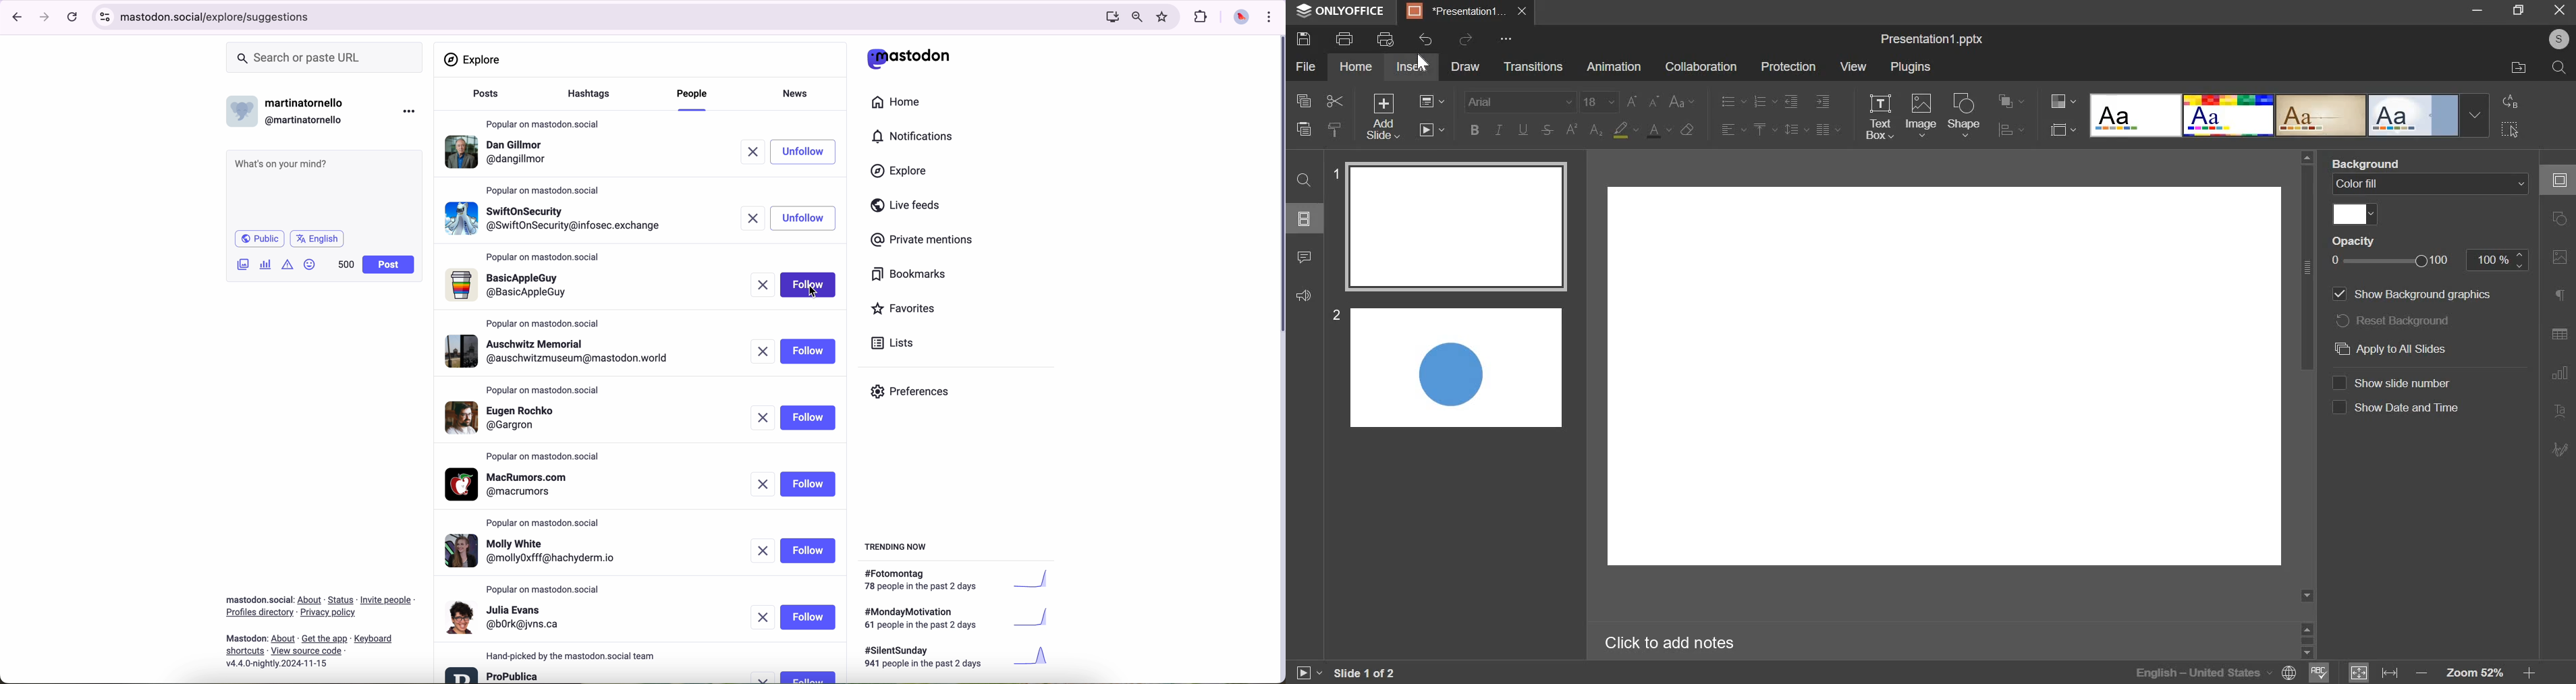 The height and width of the screenshot is (700, 2576). I want to click on Paragraph settings, so click(2563, 296).